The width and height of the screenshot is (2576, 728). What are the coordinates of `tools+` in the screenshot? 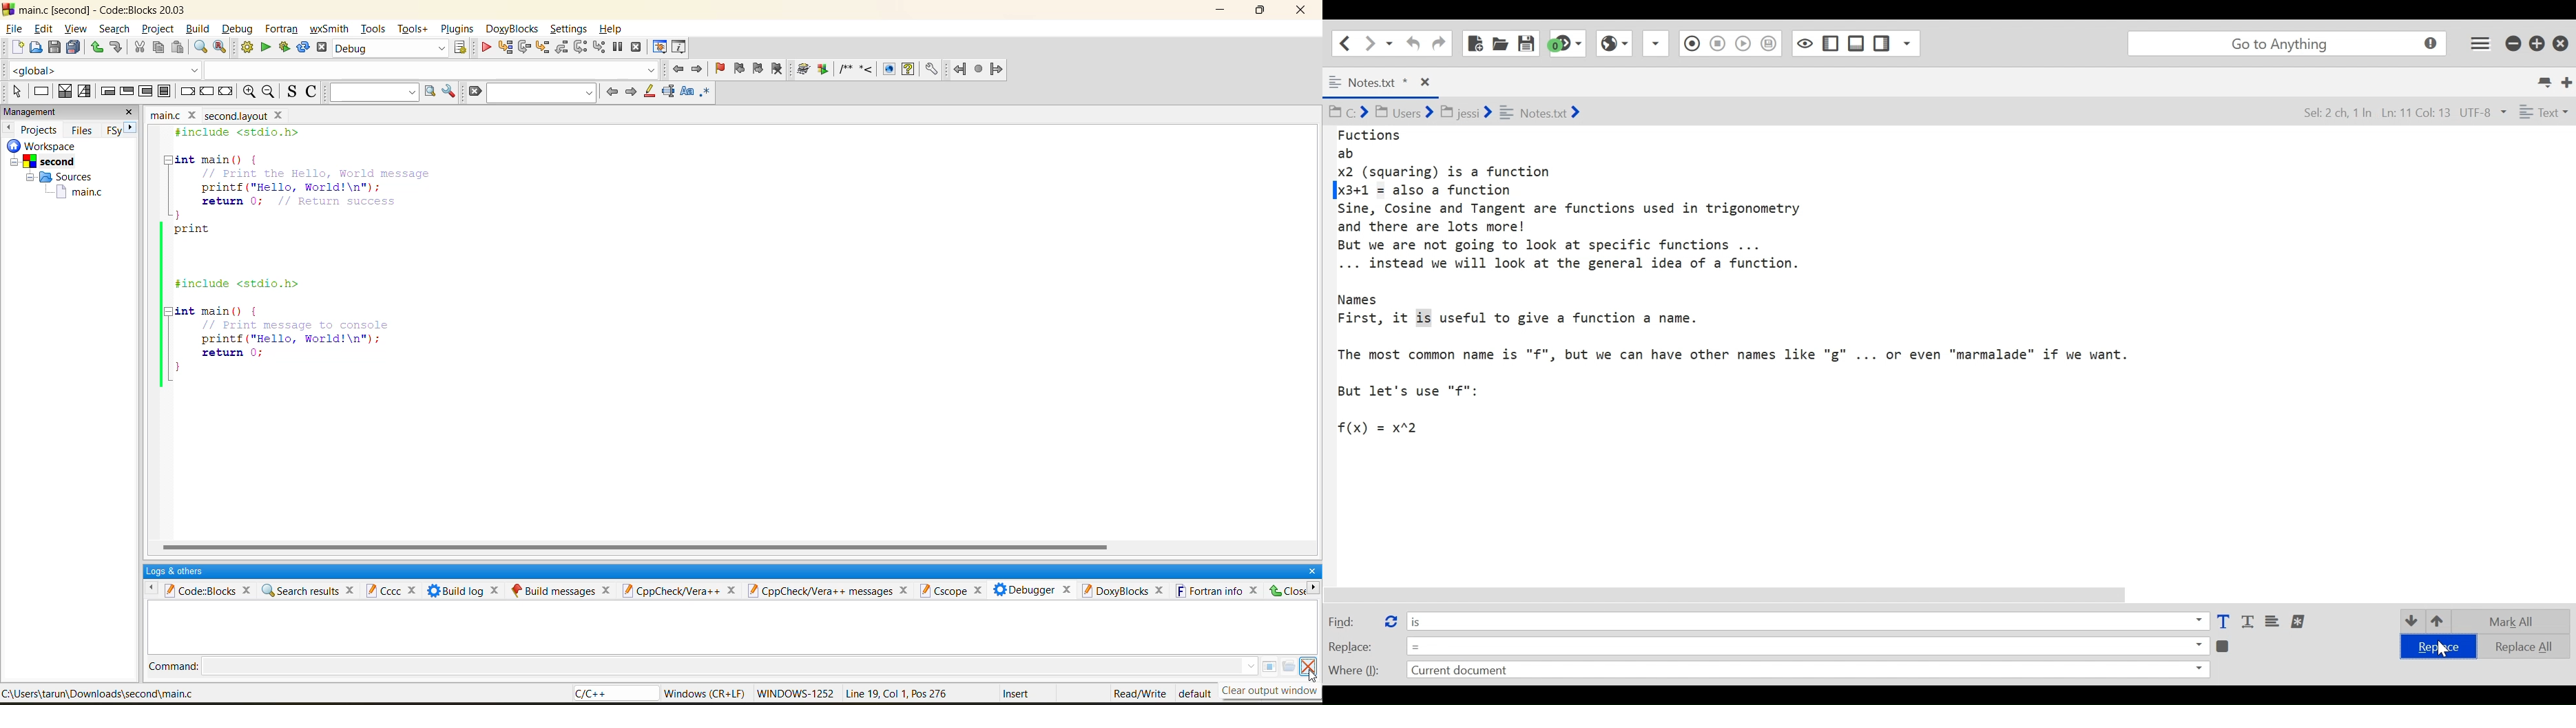 It's located at (414, 30).